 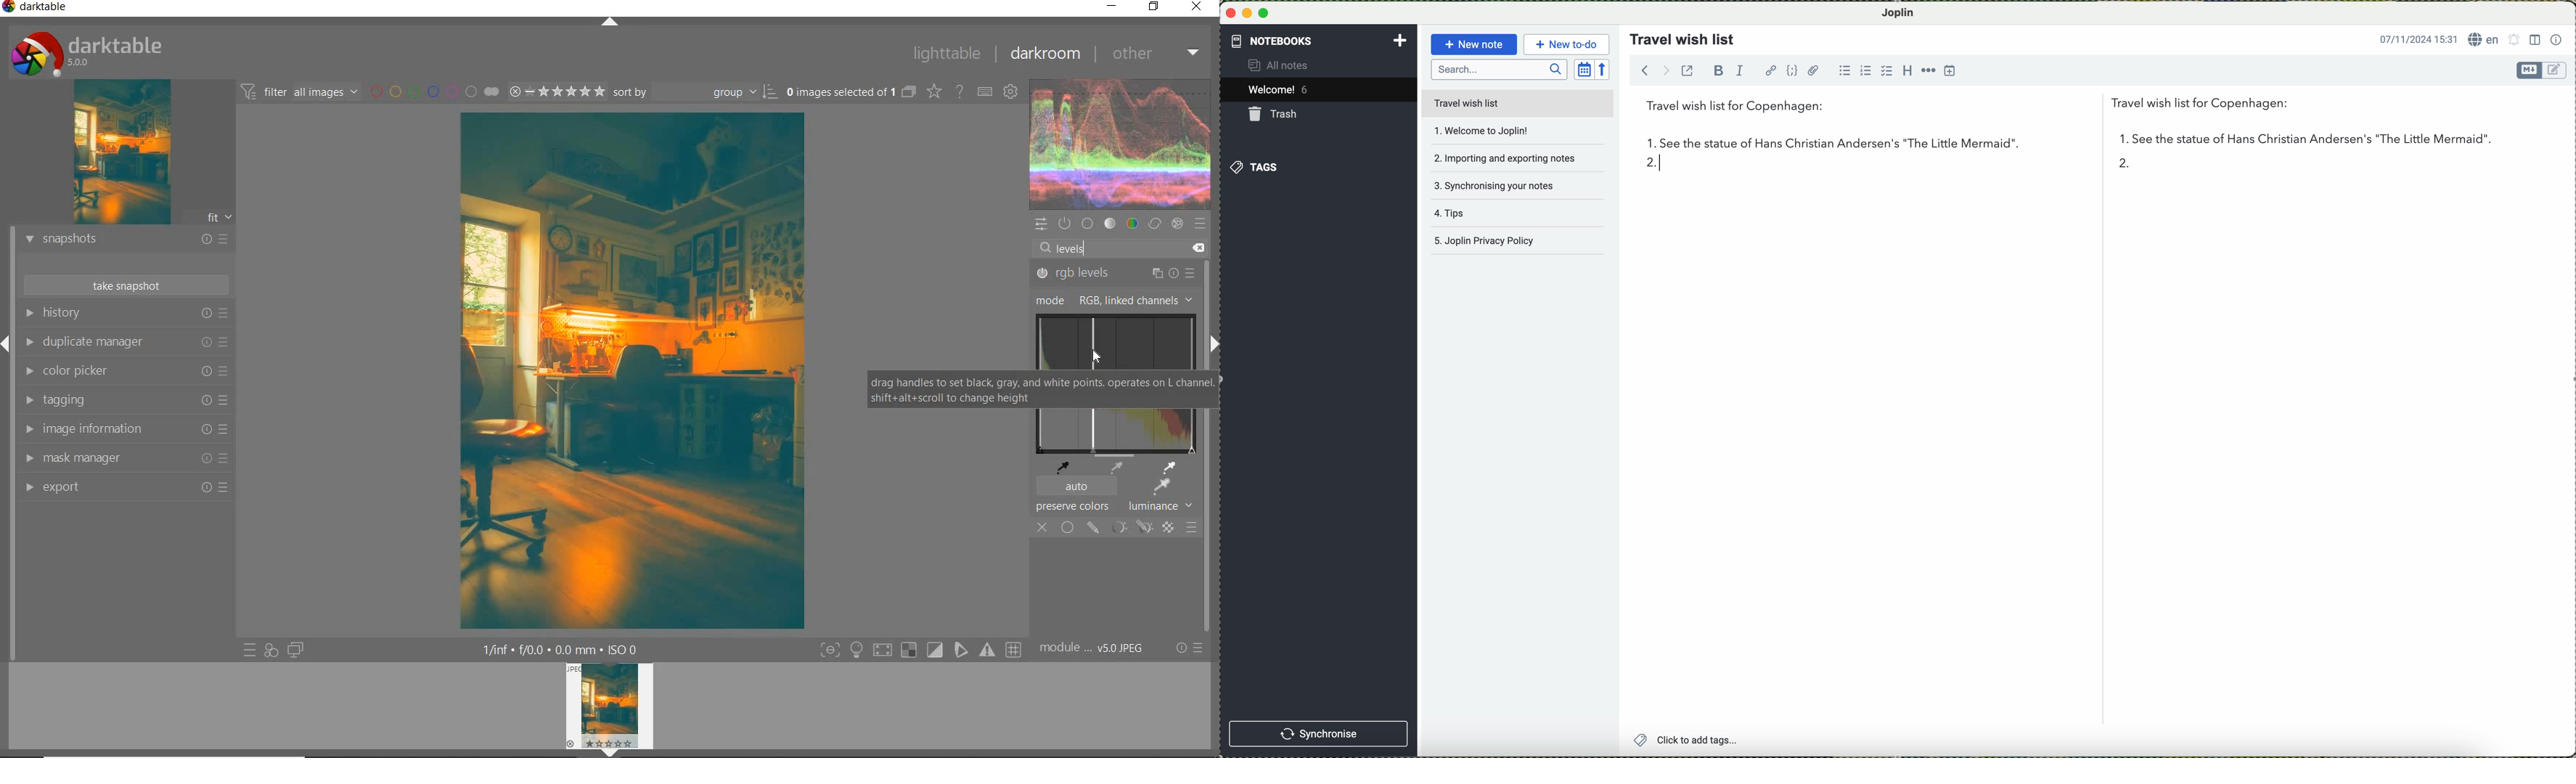 What do you see at coordinates (1649, 73) in the screenshot?
I see `navigate` at bounding box center [1649, 73].